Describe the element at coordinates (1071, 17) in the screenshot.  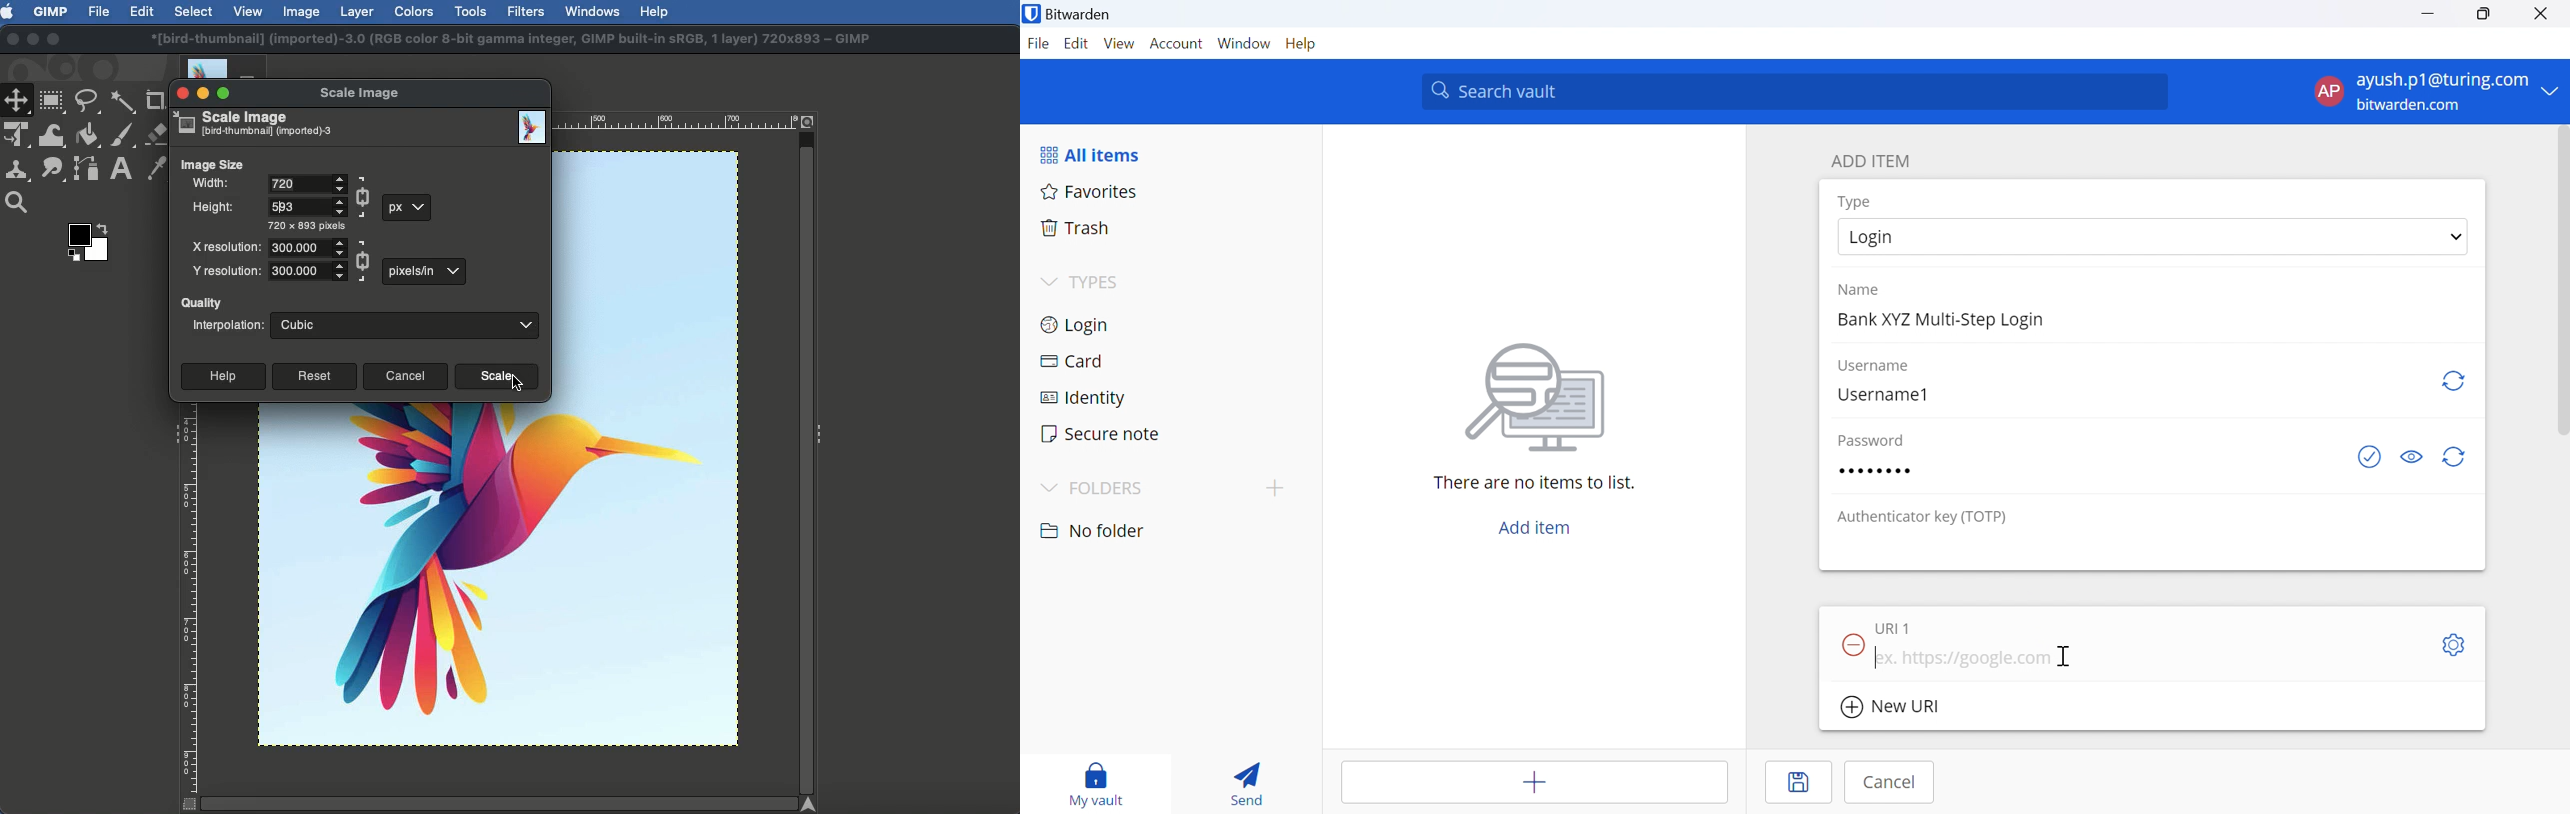
I see `Bitwarden` at that location.